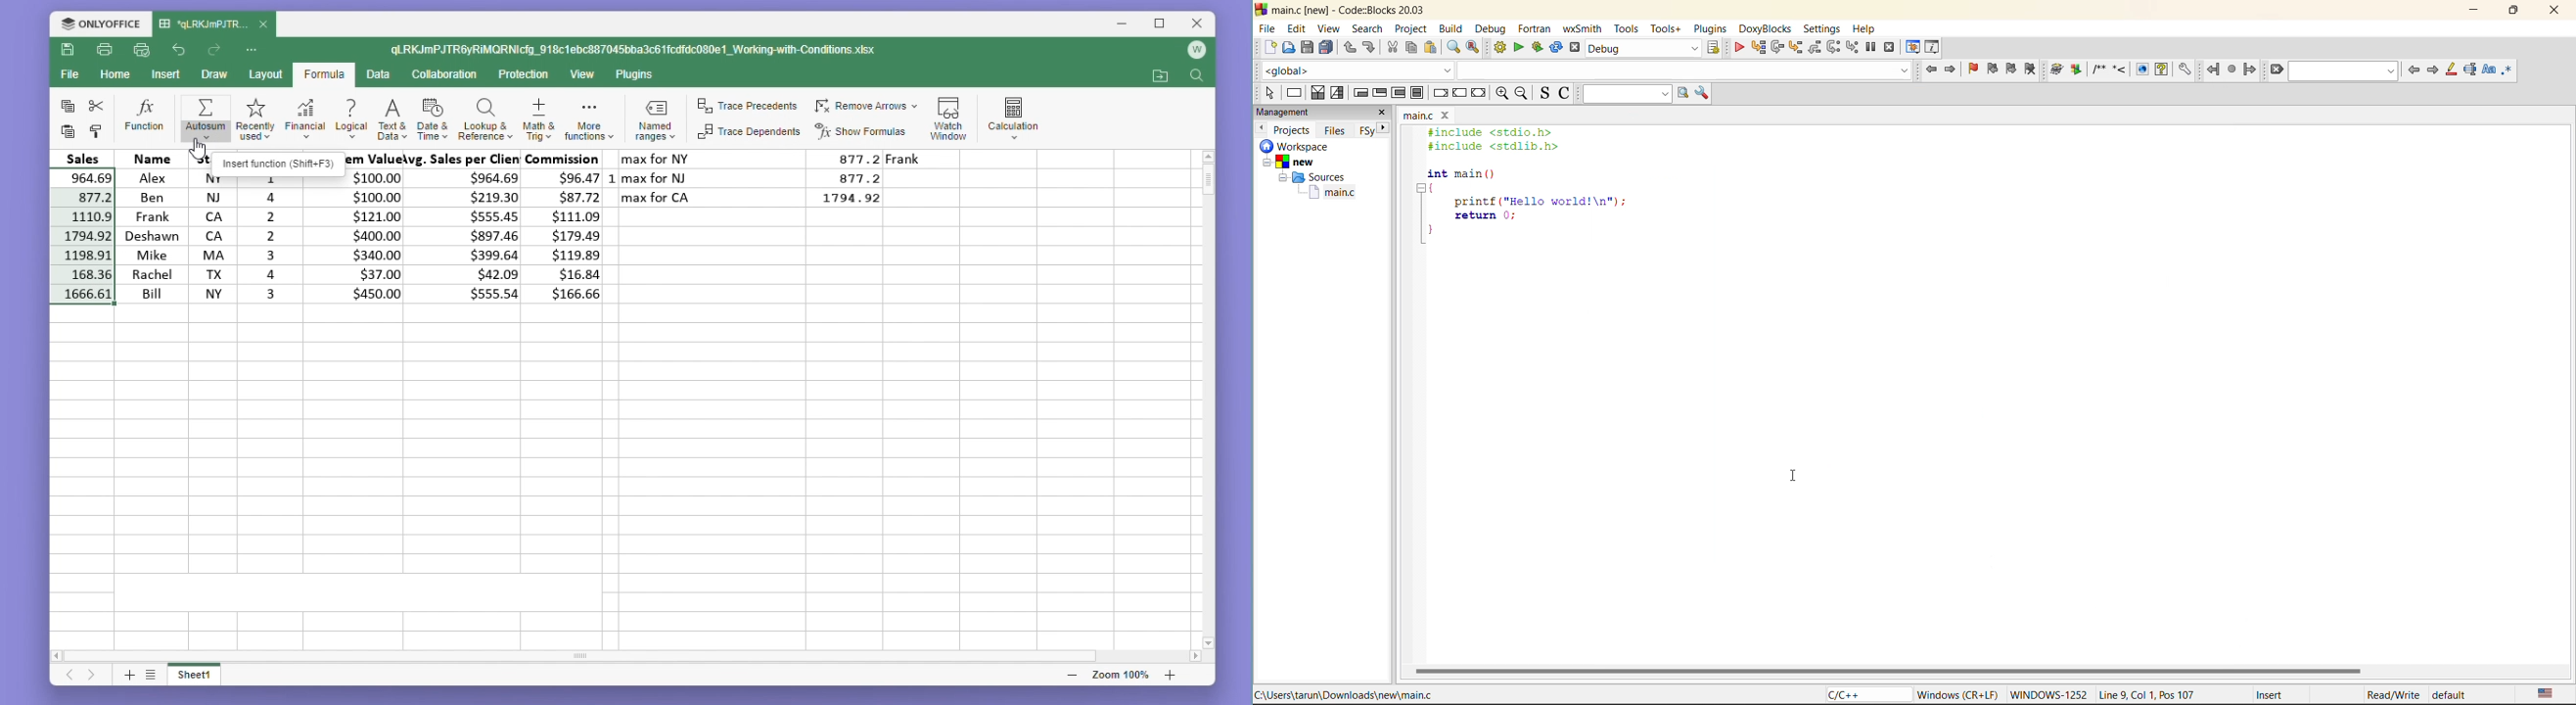 This screenshot has height=728, width=2576. What do you see at coordinates (204, 118) in the screenshot?
I see `Autosum` at bounding box center [204, 118].